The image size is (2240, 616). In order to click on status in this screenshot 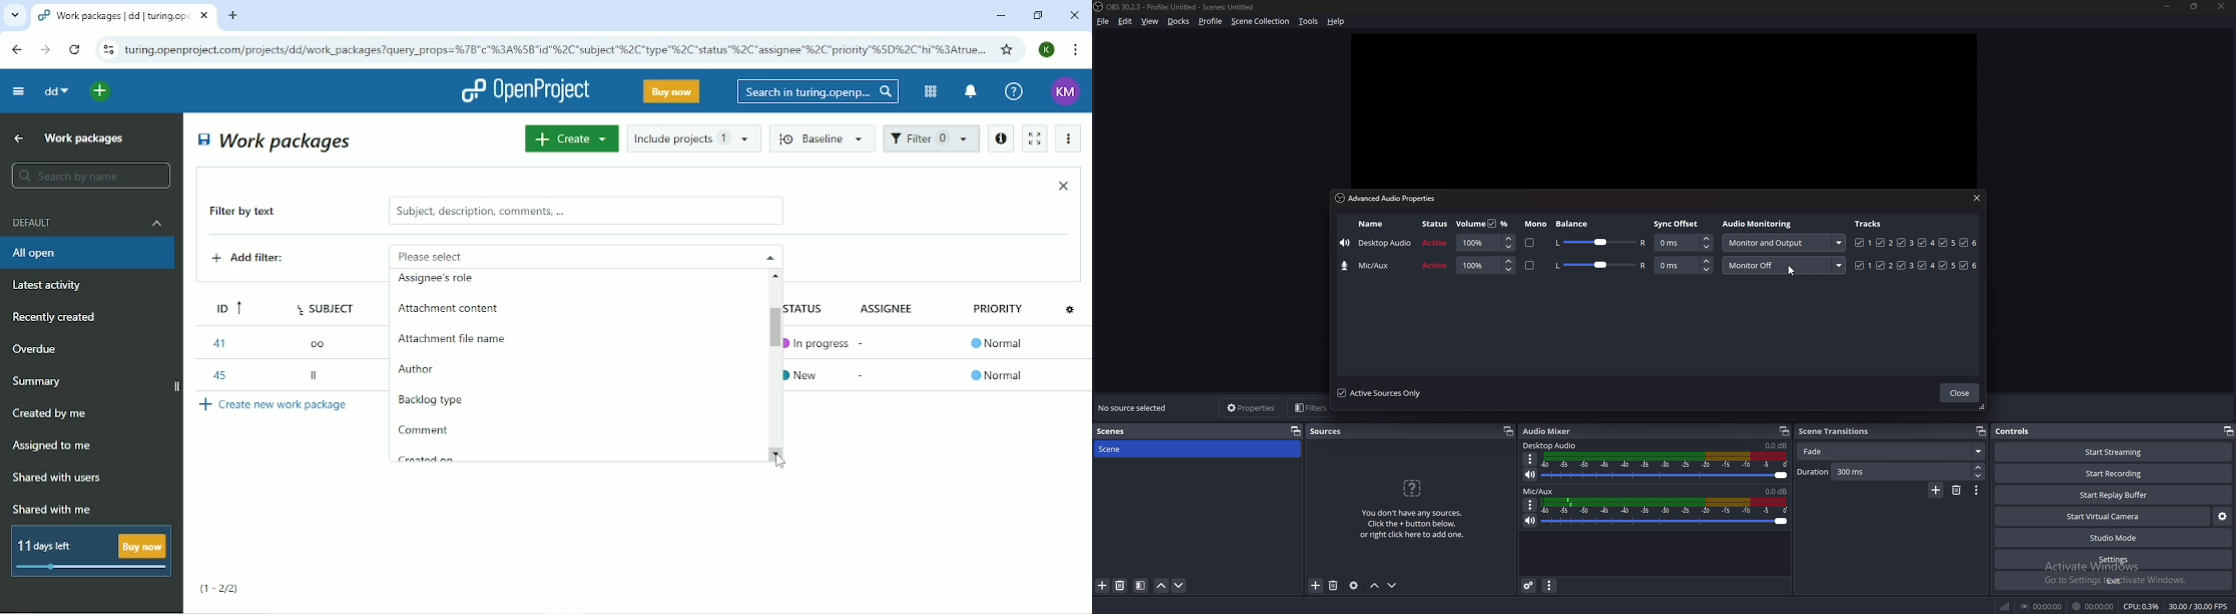, I will do `click(1436, 243)`.